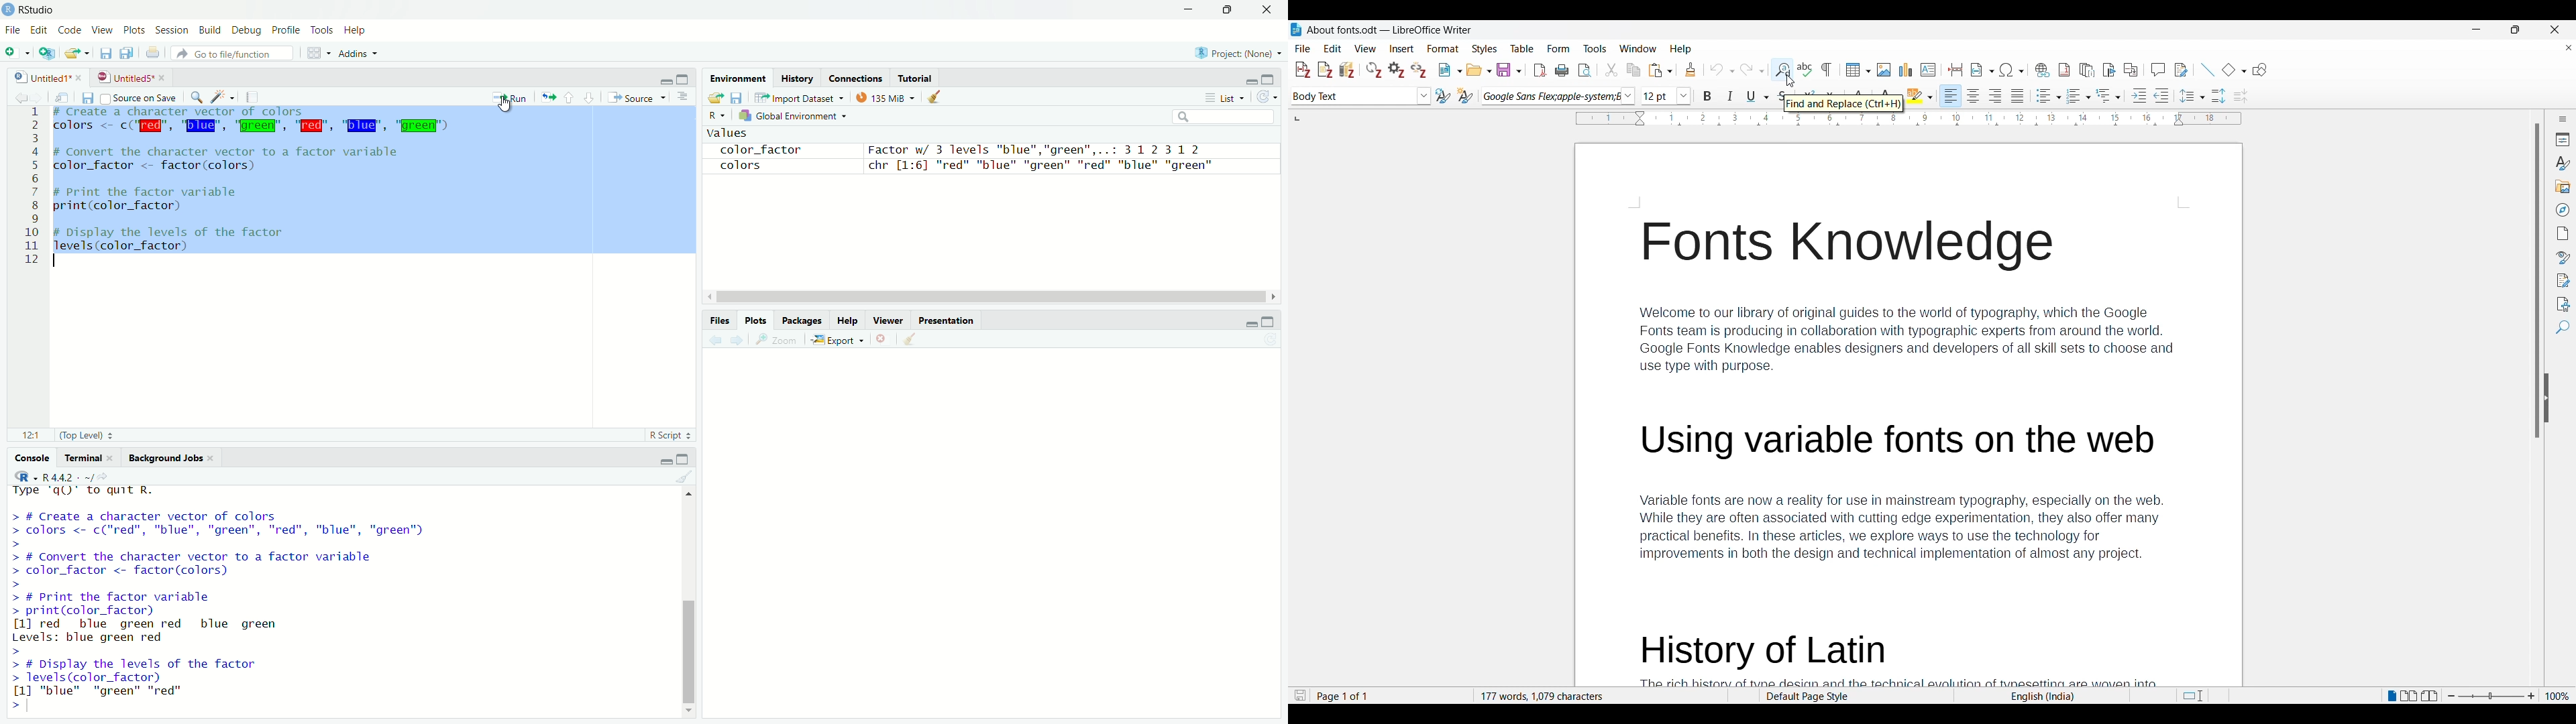 The height and width of the screenshot is (728, 2576). I want to click on color_factor, so click(756, 149).